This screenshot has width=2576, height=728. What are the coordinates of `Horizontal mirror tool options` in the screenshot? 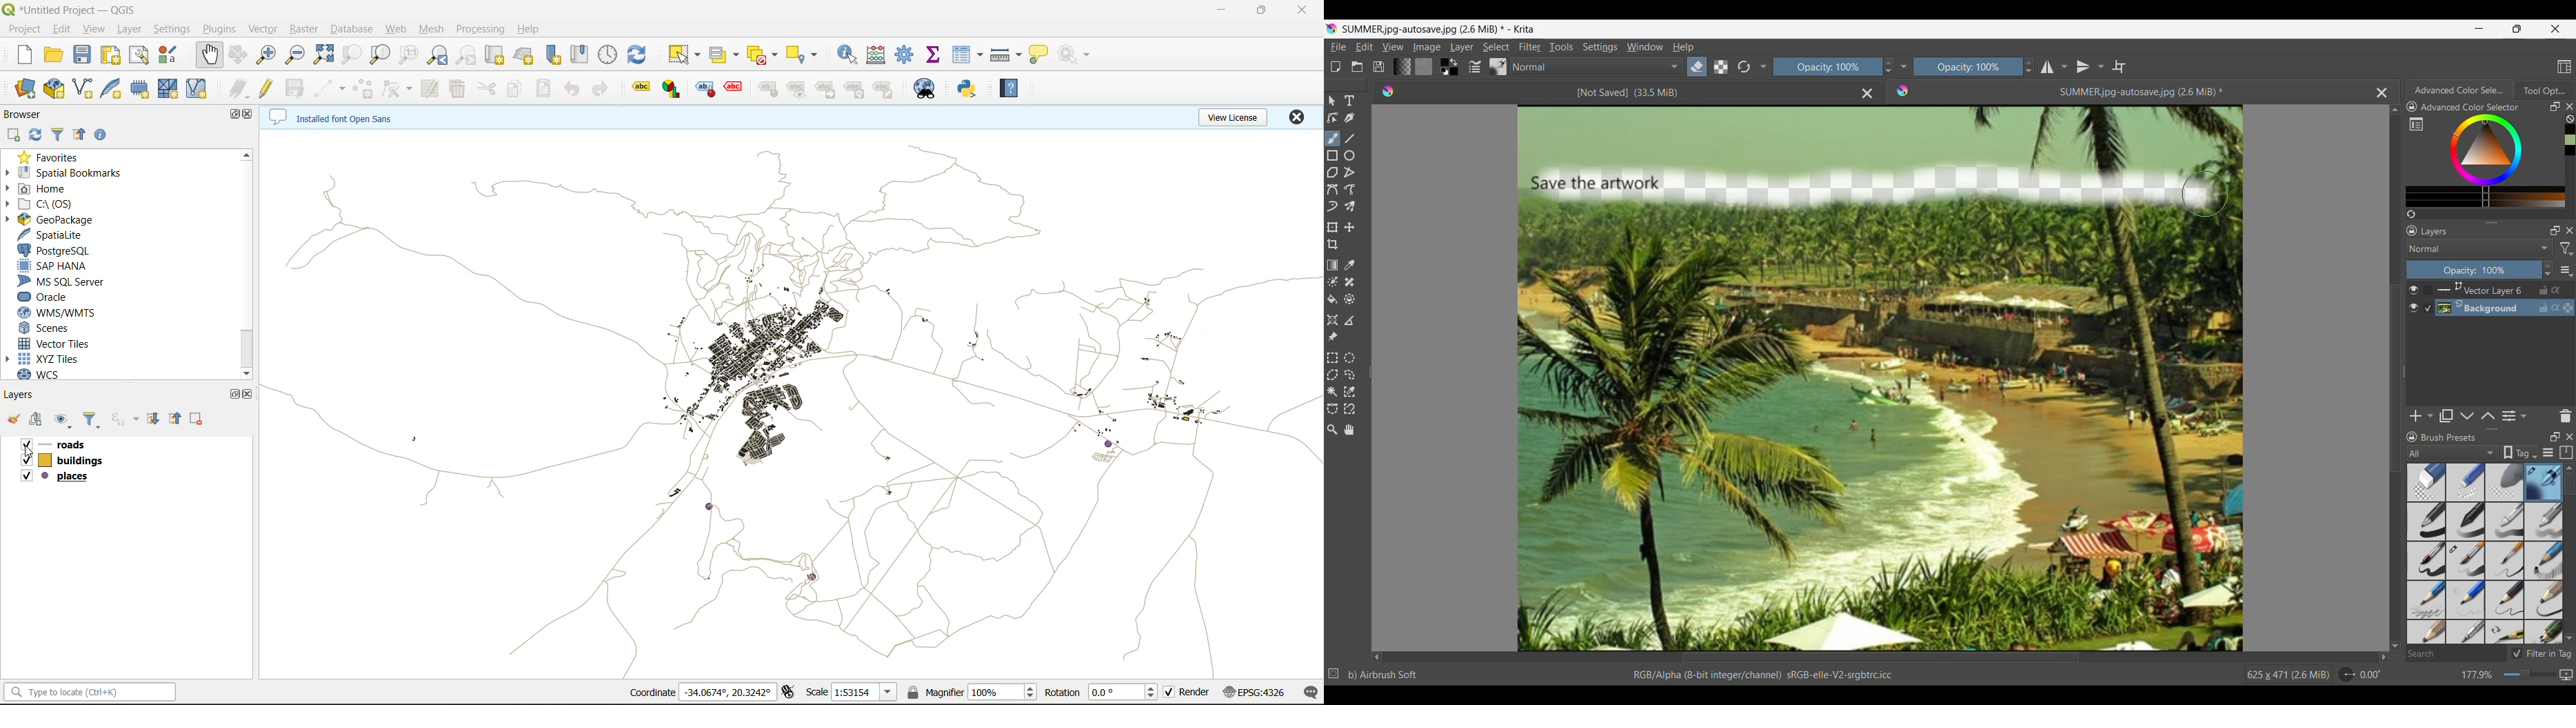 It's located at (2054, 68).